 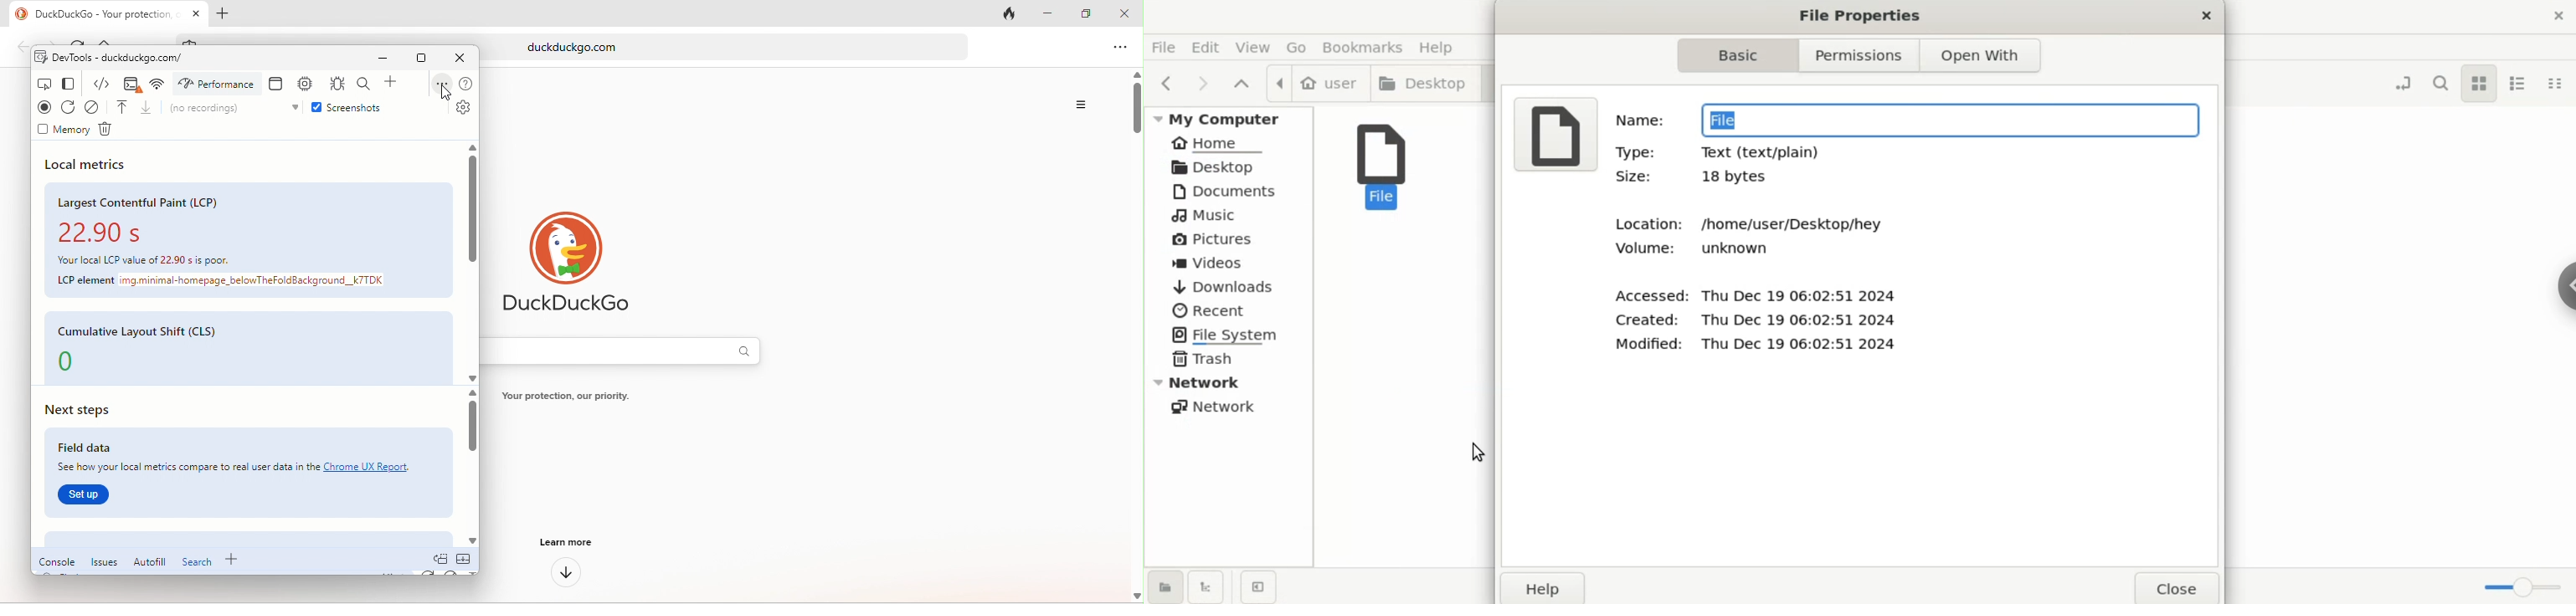 I want to click on Your local LCP value of 22.90 is poor, so click(x=201, y=260).